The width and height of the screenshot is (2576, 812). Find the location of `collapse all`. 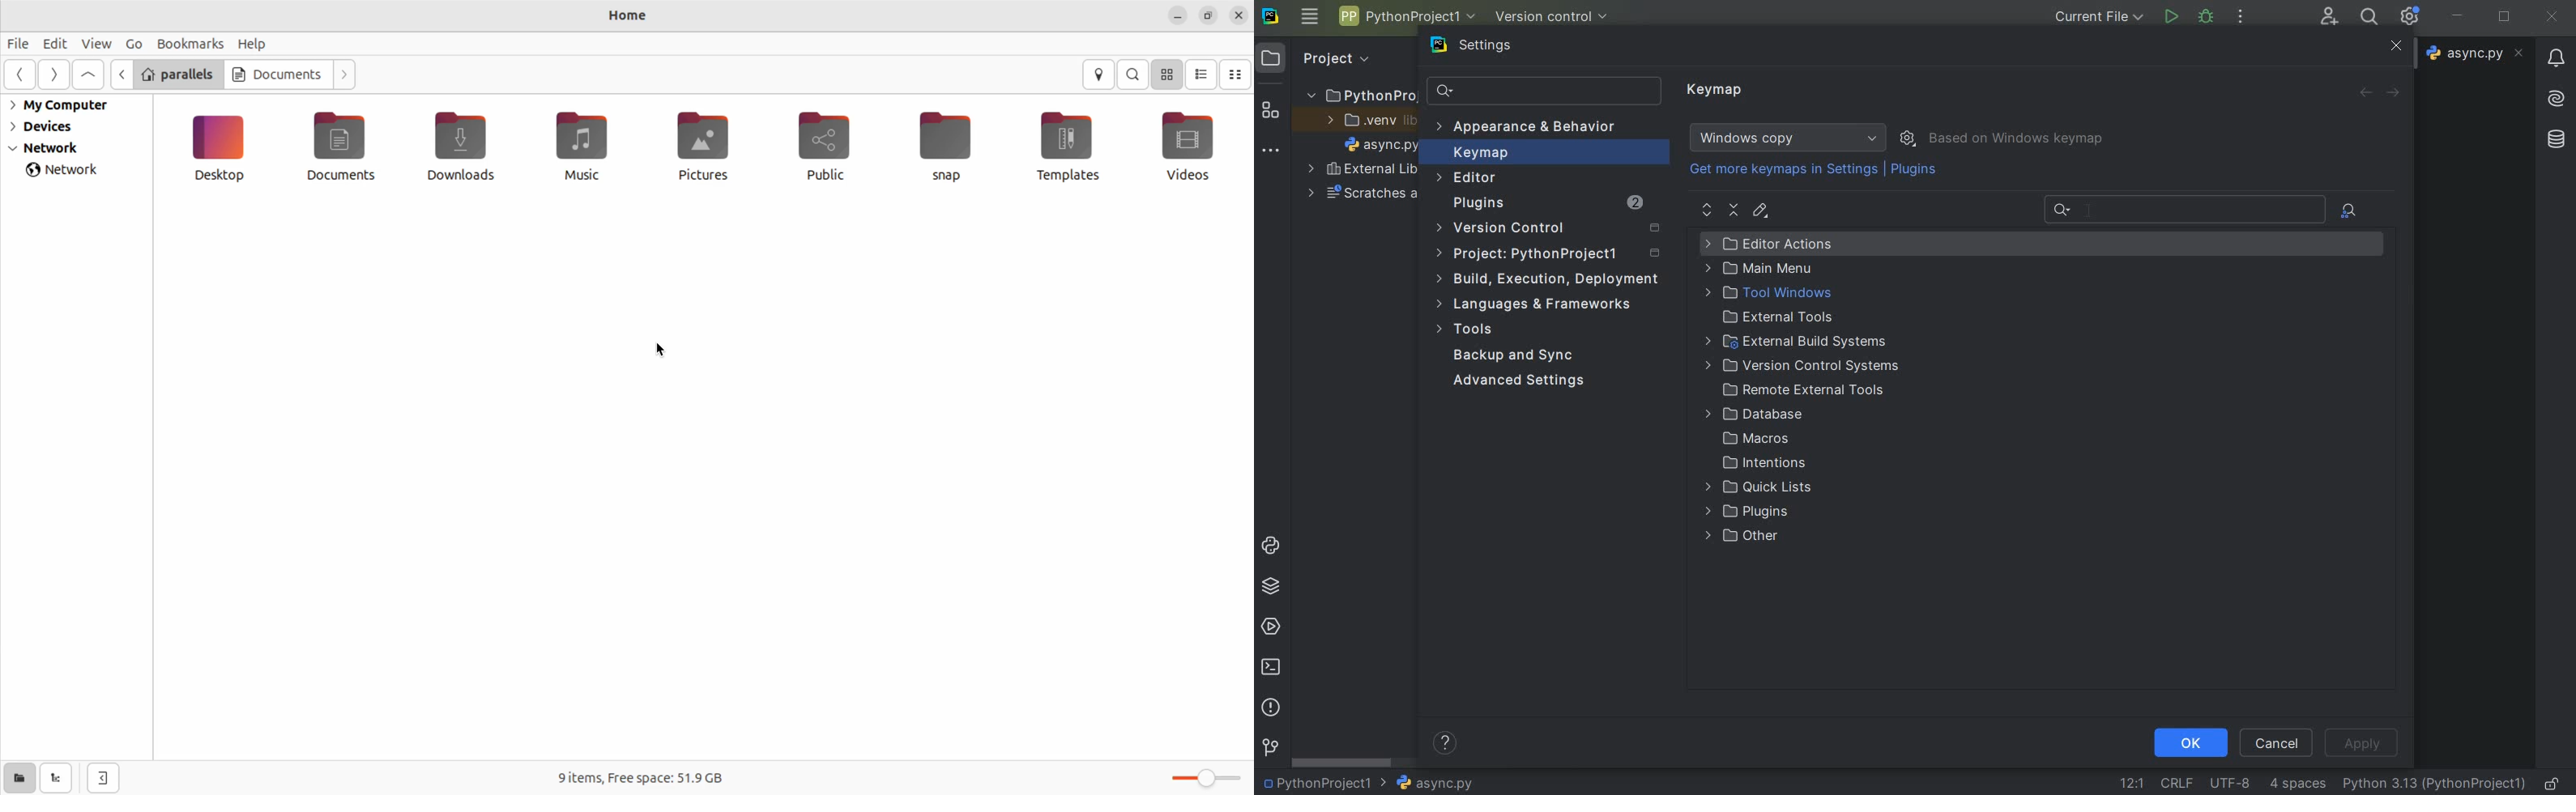

collapse all is located at coordinates (1734, 210).